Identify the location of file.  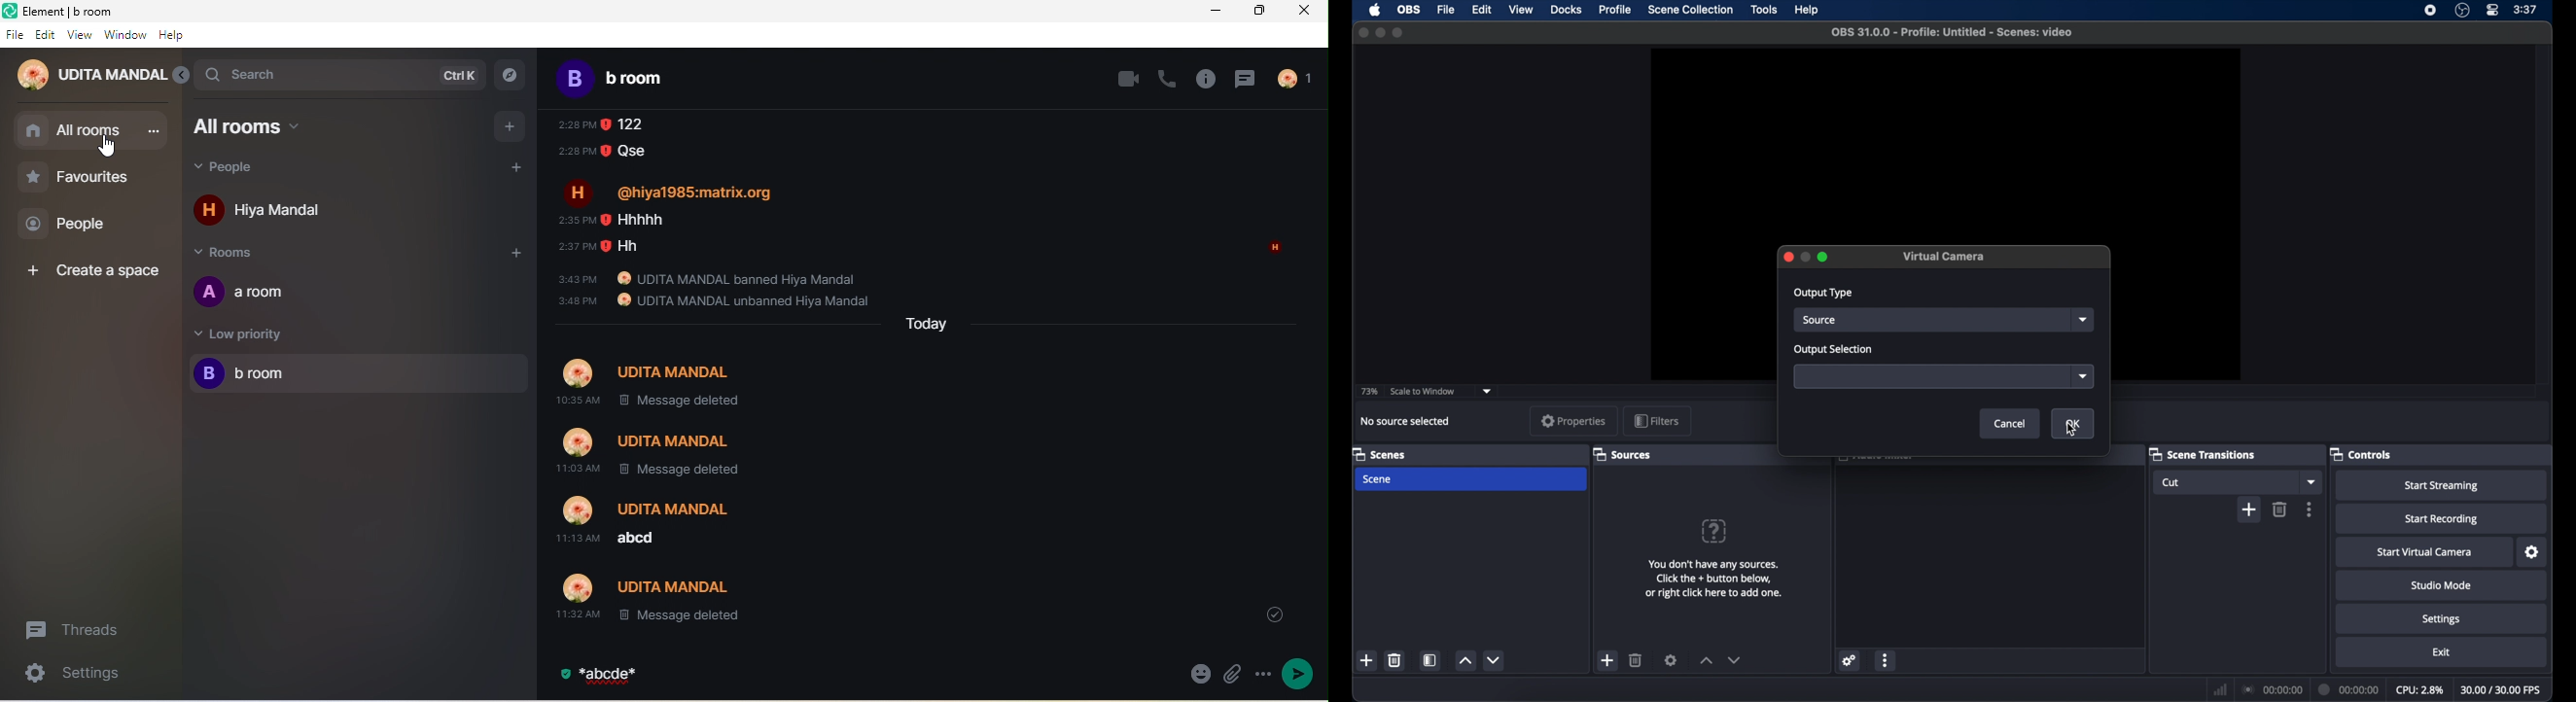
(1445, 9).